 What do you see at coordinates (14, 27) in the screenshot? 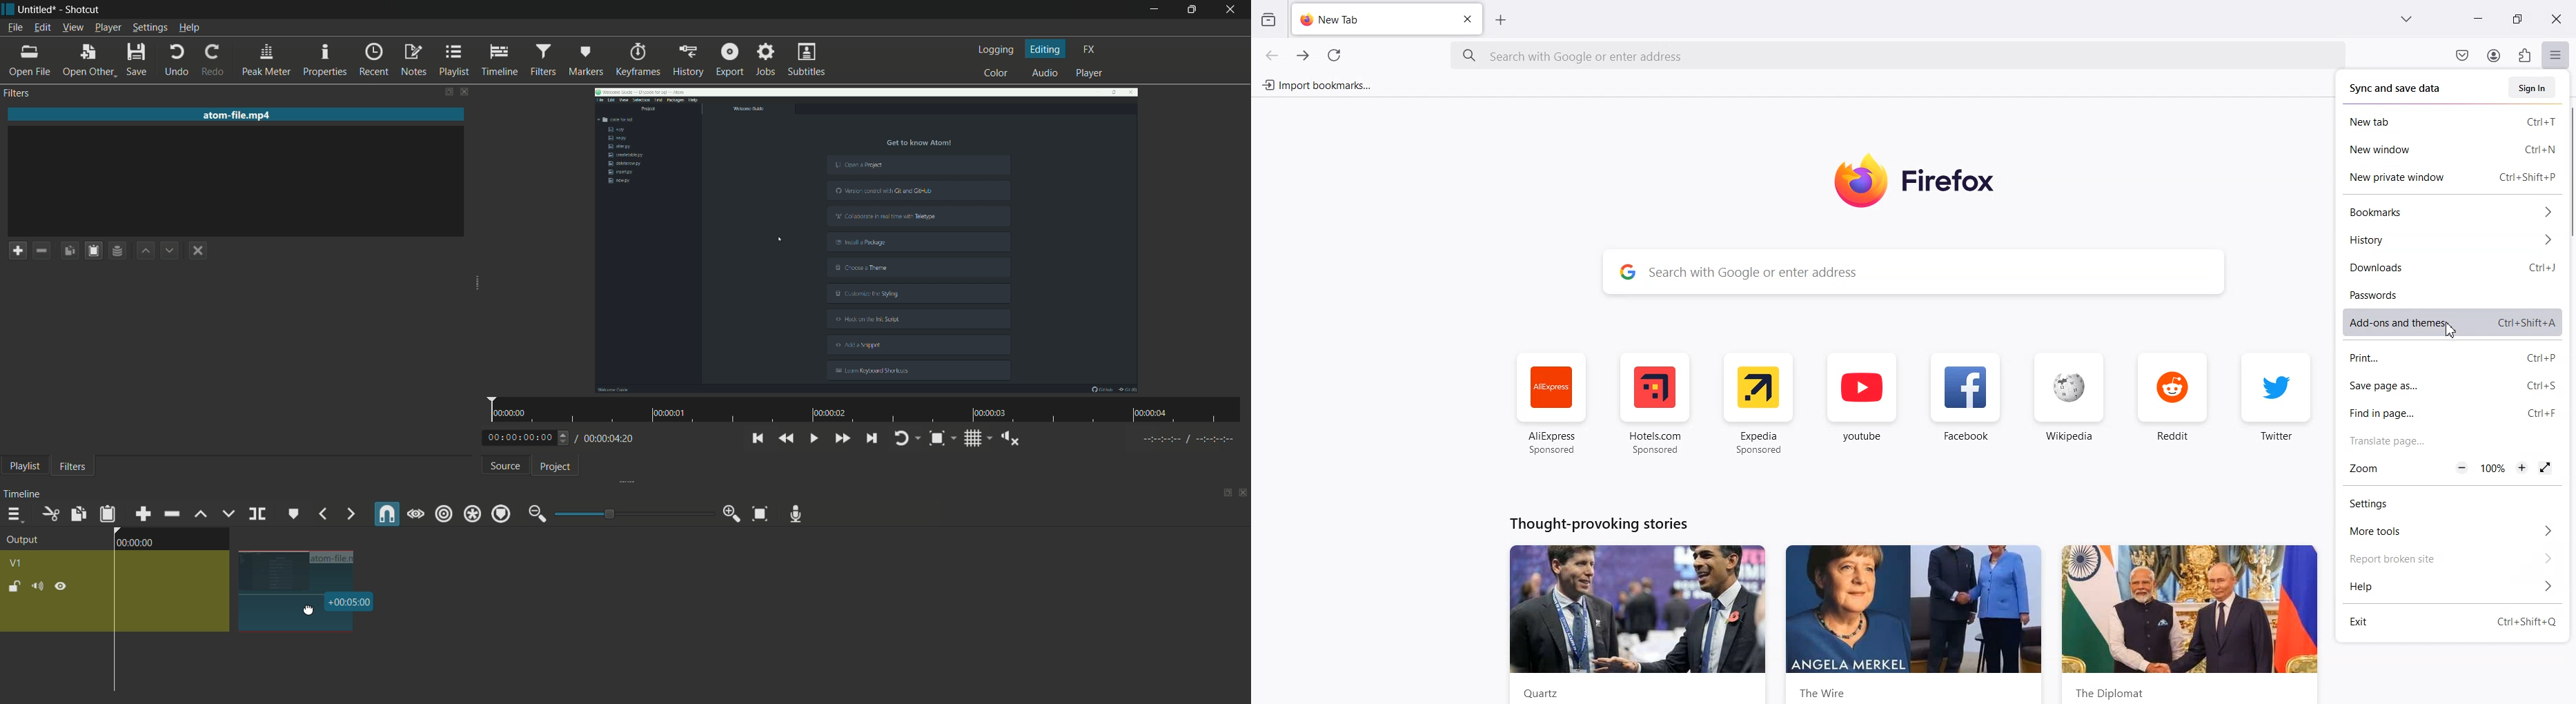
I see `file menu` at bounding box center [14, 27].